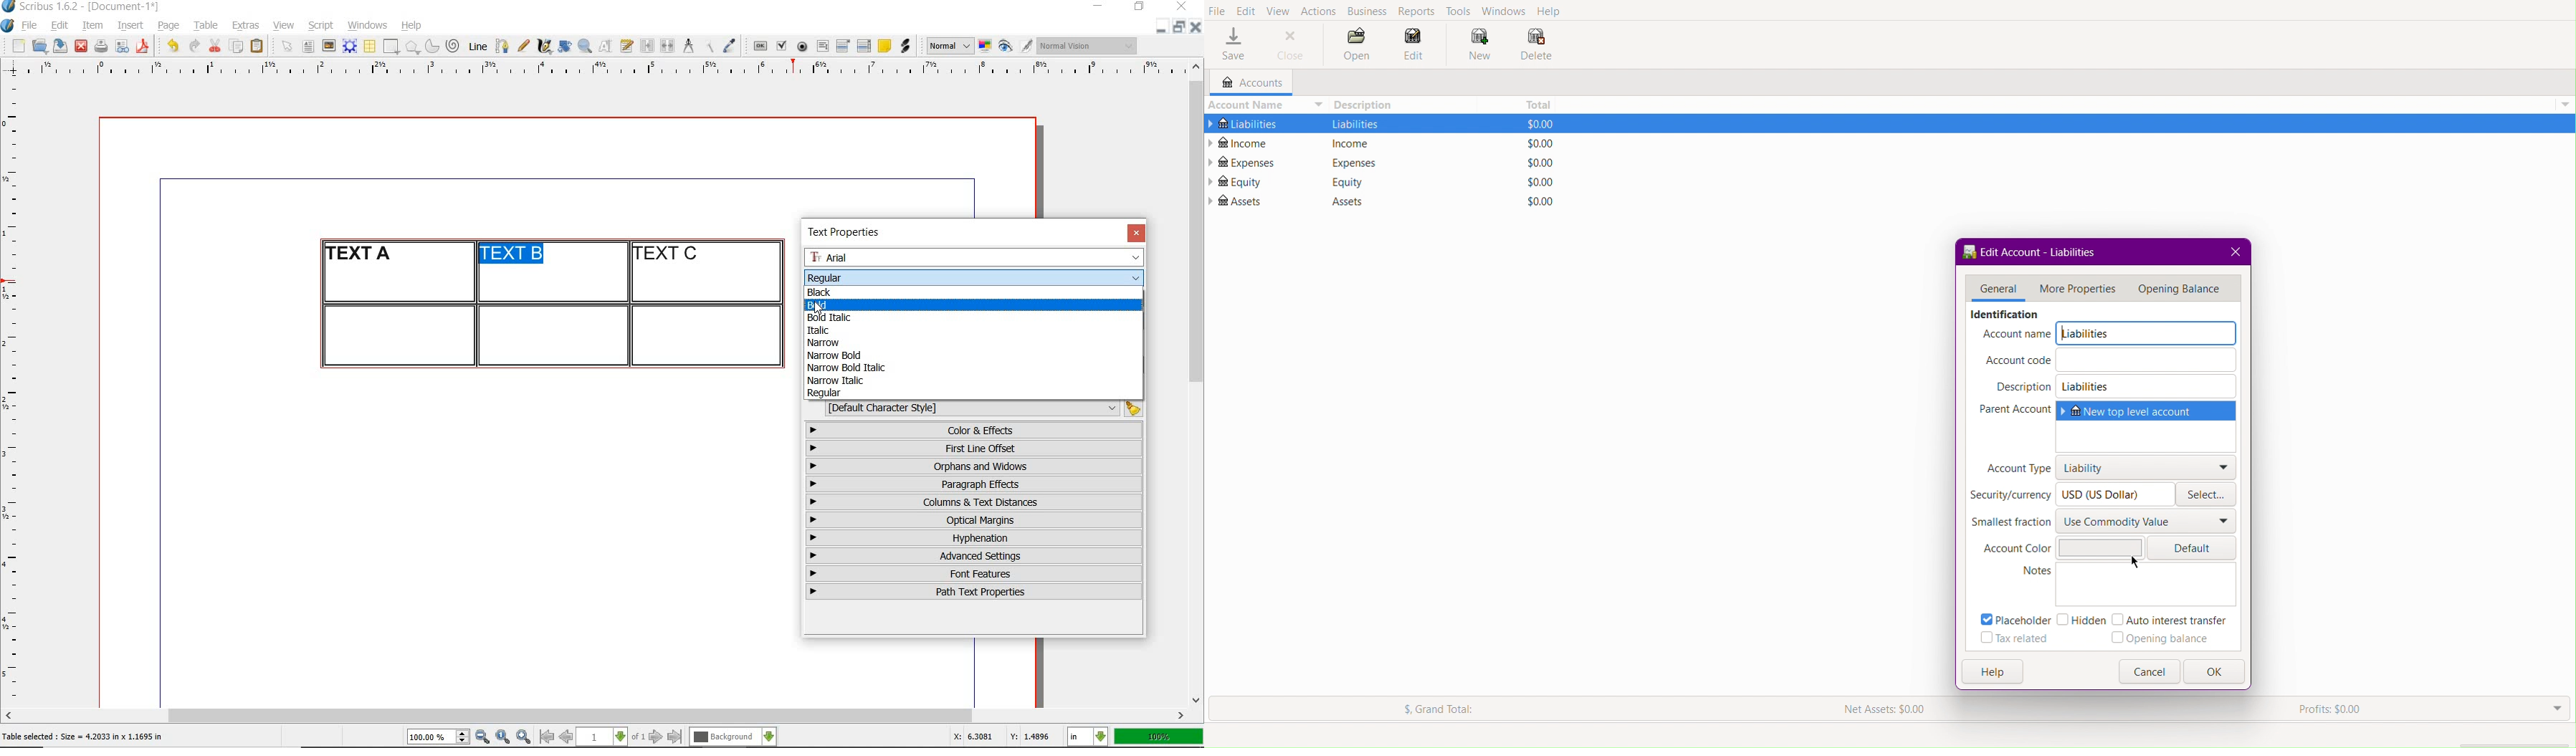  What do you see at coordinates (973, 555) in the screenshot?
I see `advanced settings` at bounding box center [973, 555].